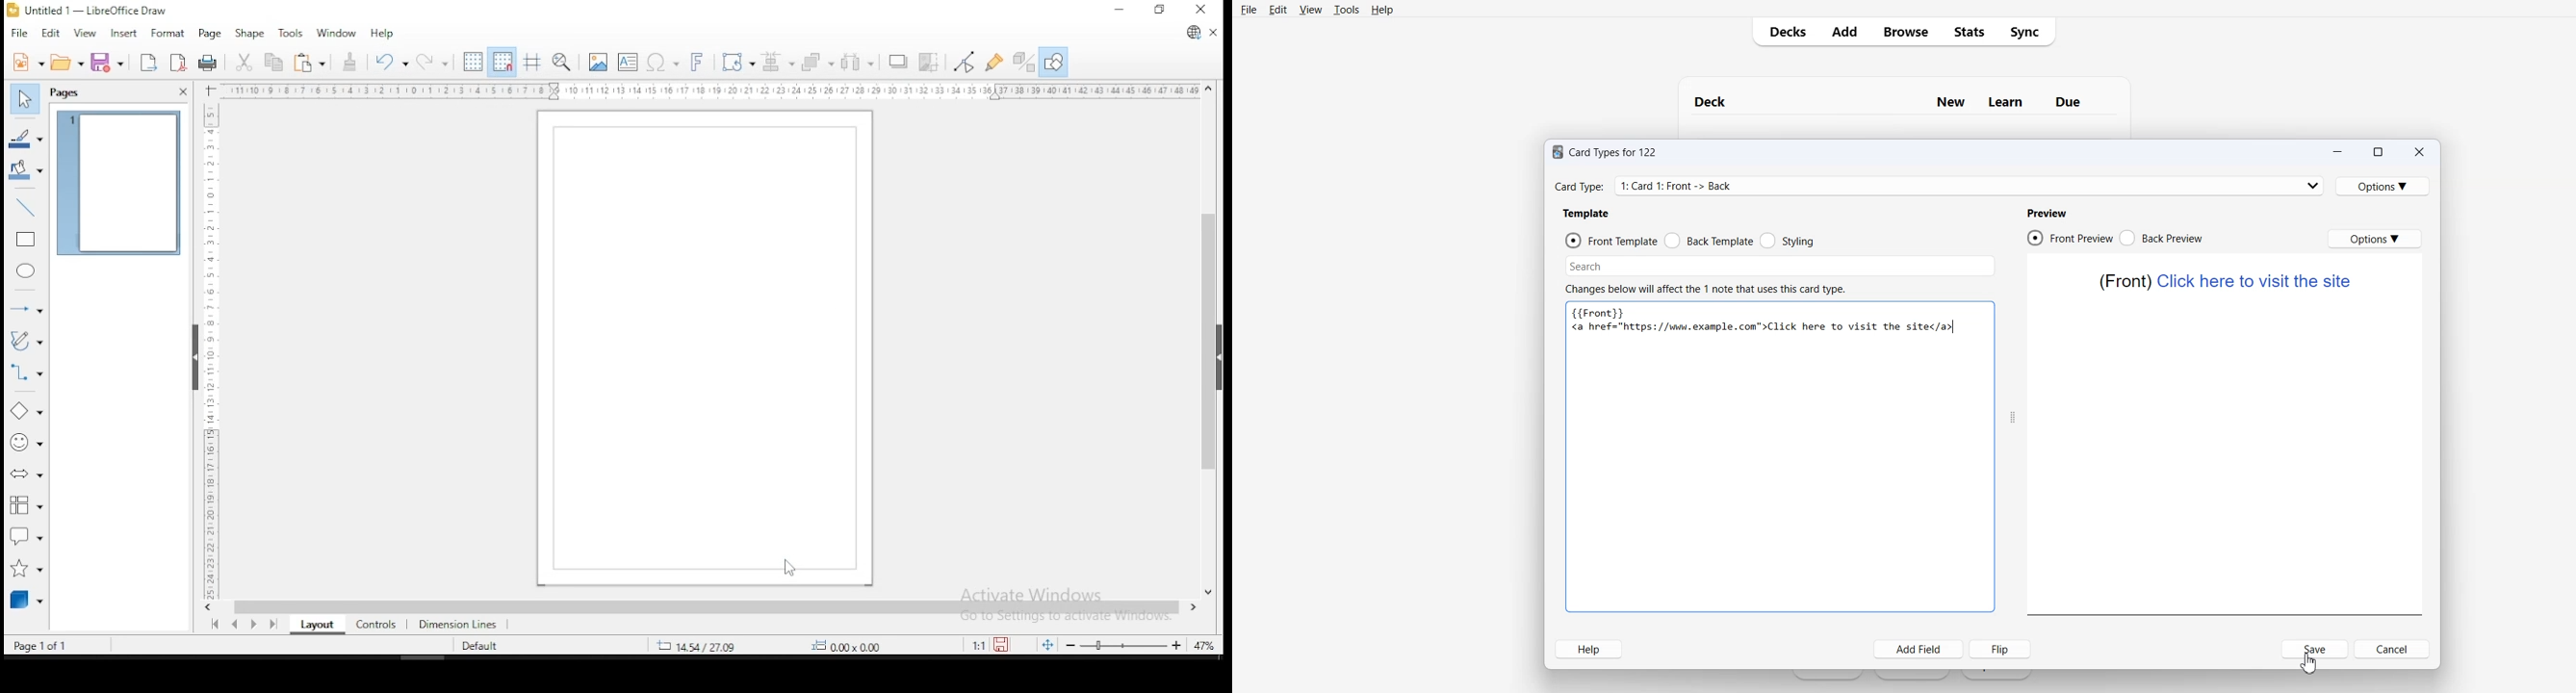 This screenshot has height=700, width=2576. What do you see at coordinates (1709, 240) in the screenshot?
I see `Back template` at bounding box center [1709, 240].